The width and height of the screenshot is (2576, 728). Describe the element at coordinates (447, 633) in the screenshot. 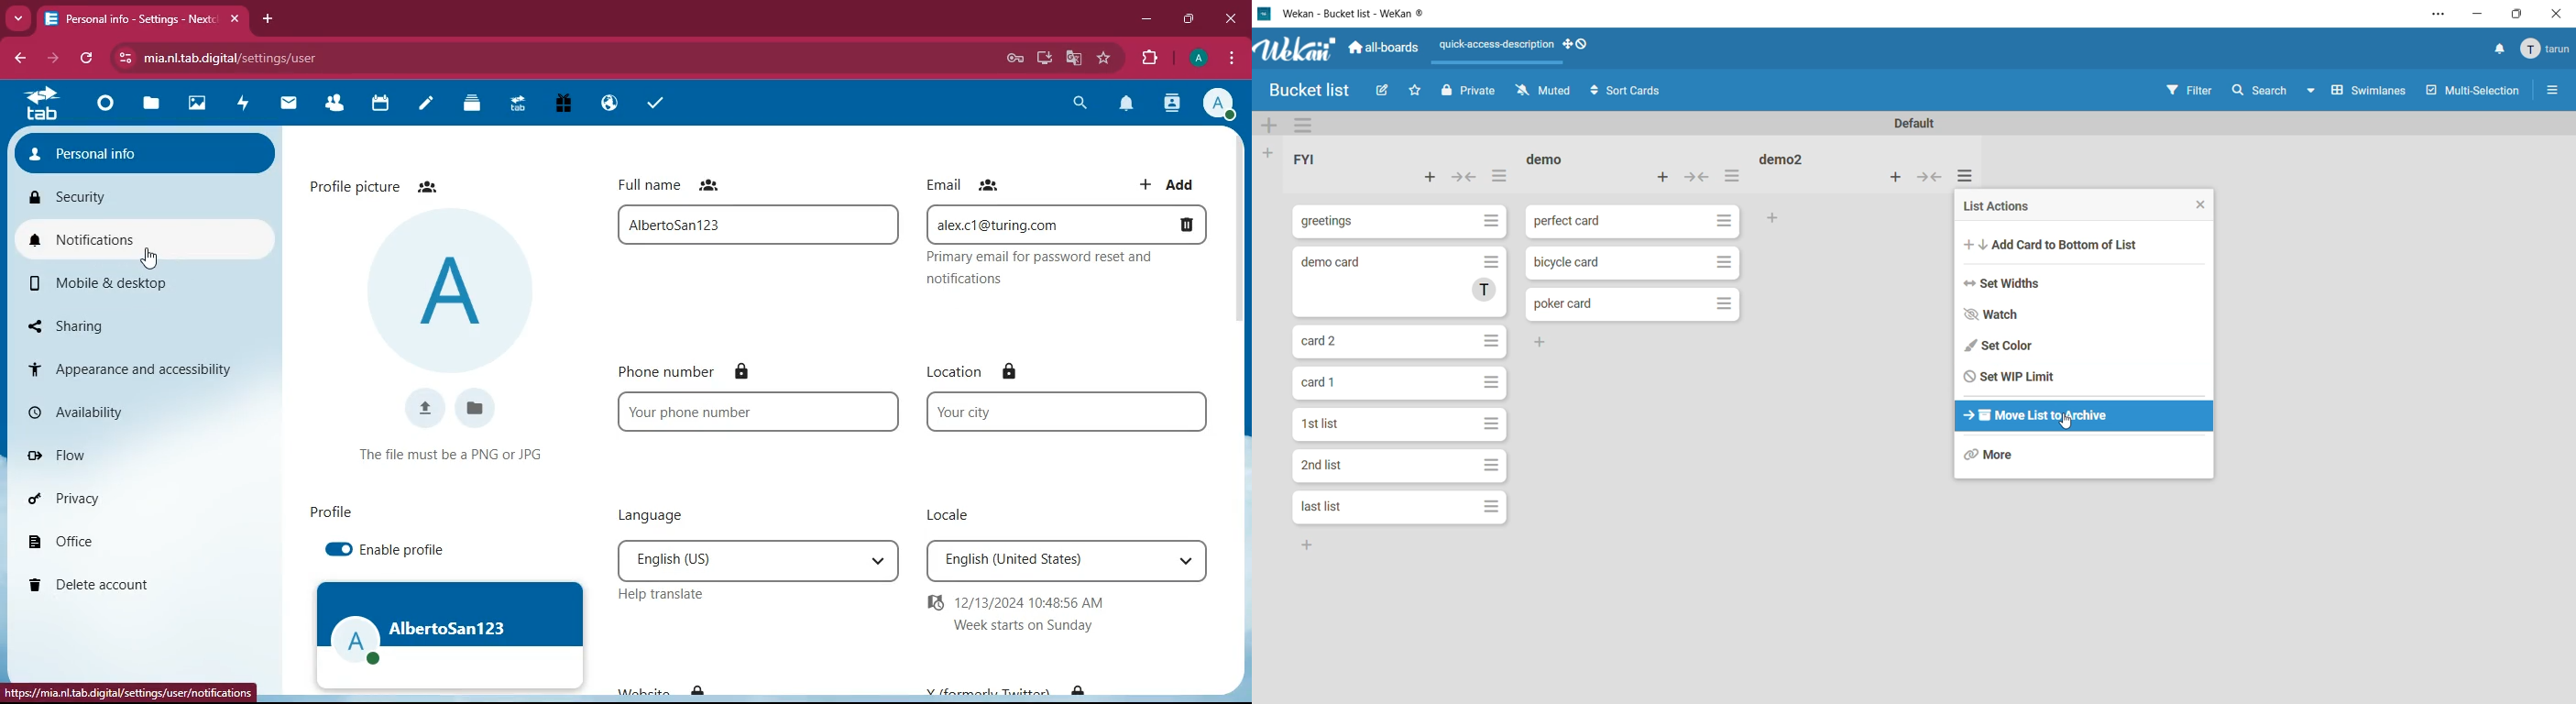

I see `profile image` at that location.